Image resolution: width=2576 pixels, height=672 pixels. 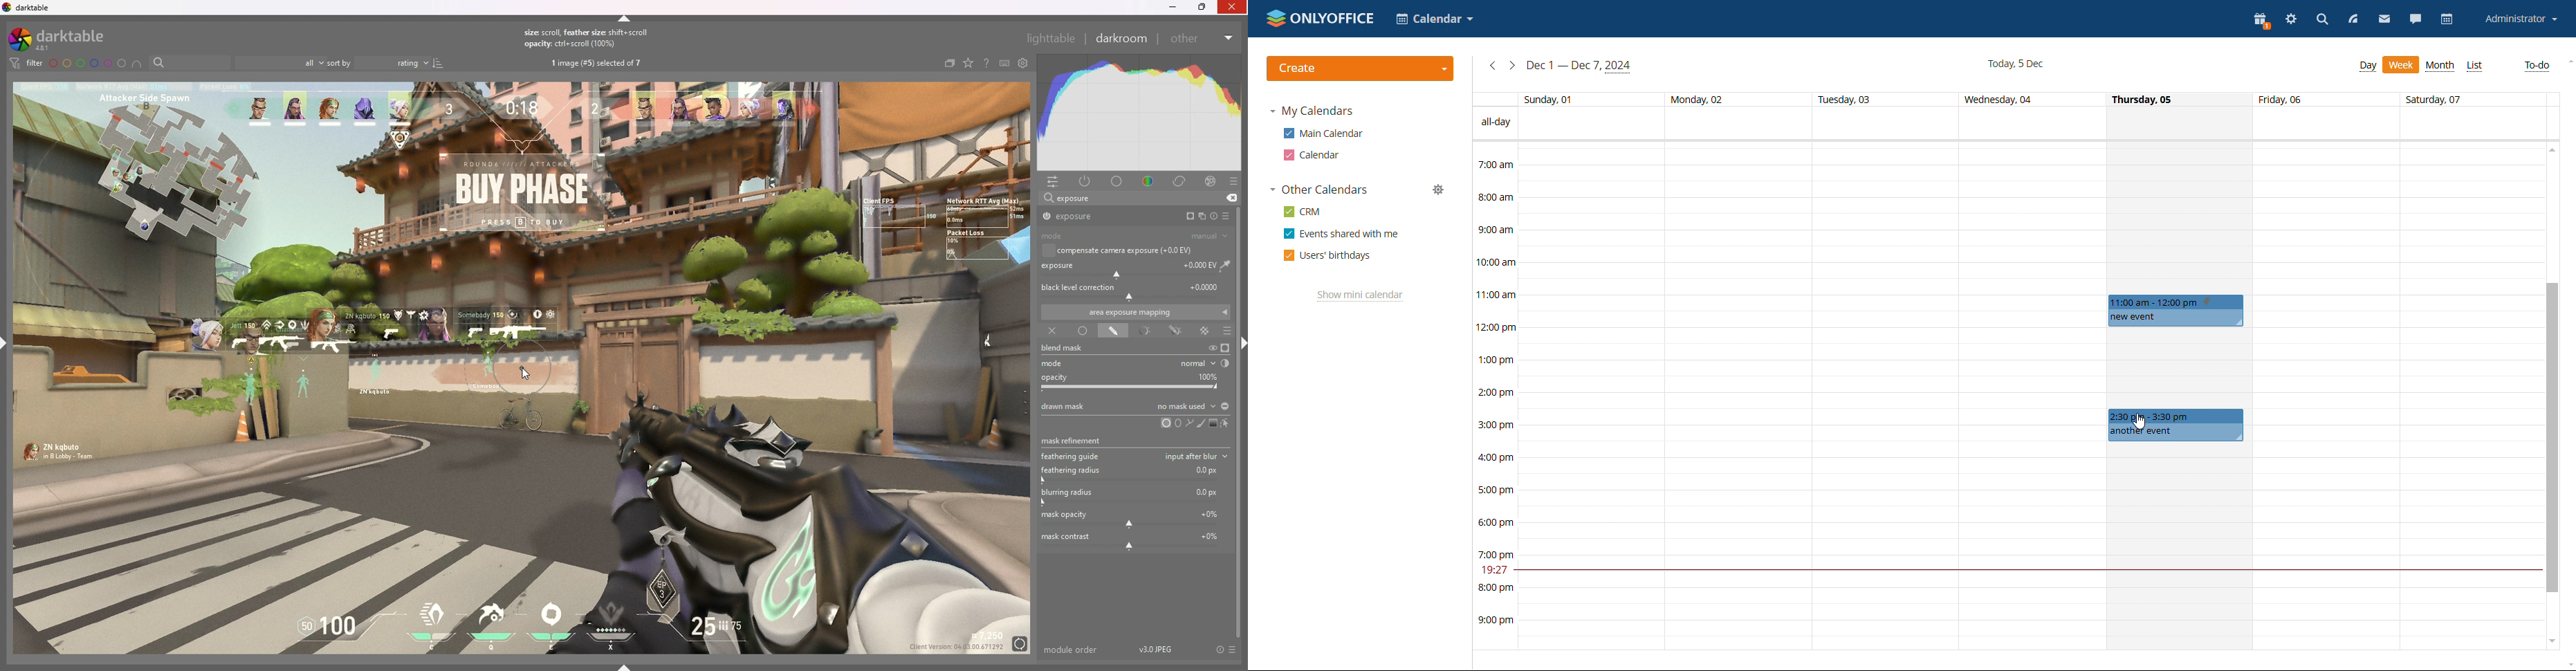 What do you see at coordinates (1552, 99) in the screenshot?
I see `Sunday, 01` at bounding box center [1552, 99].